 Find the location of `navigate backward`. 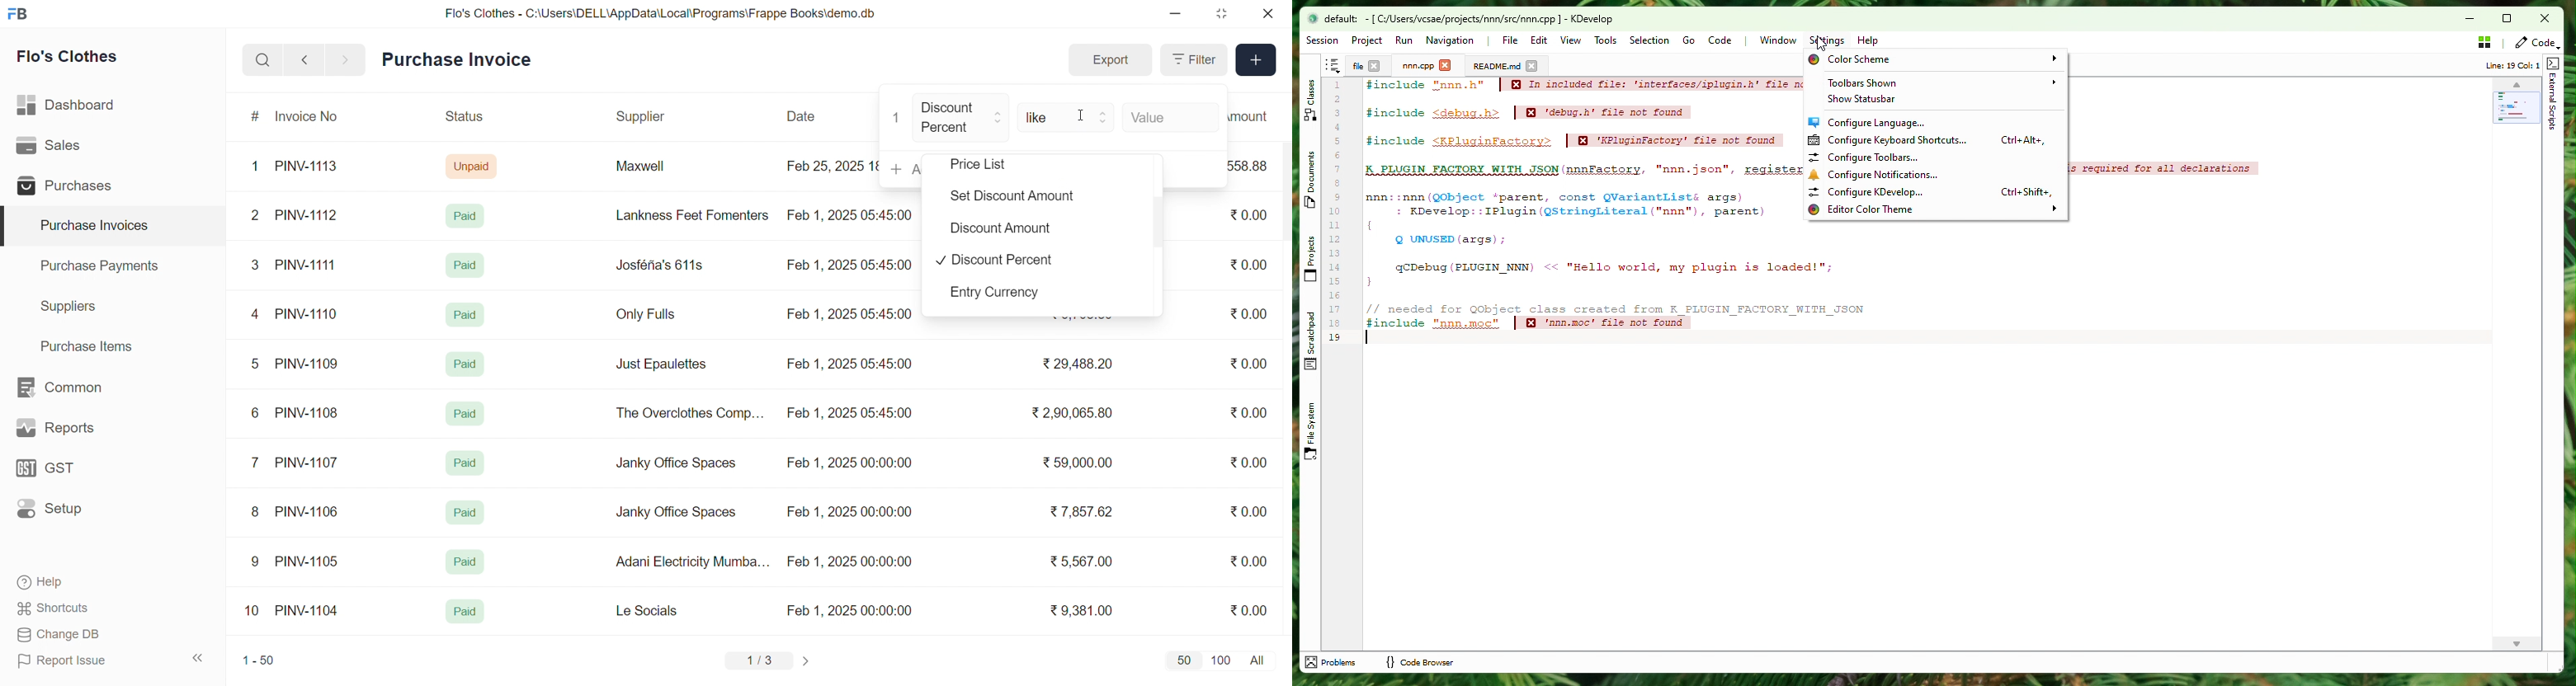

navigate backward is located at coordinates (304, 59).